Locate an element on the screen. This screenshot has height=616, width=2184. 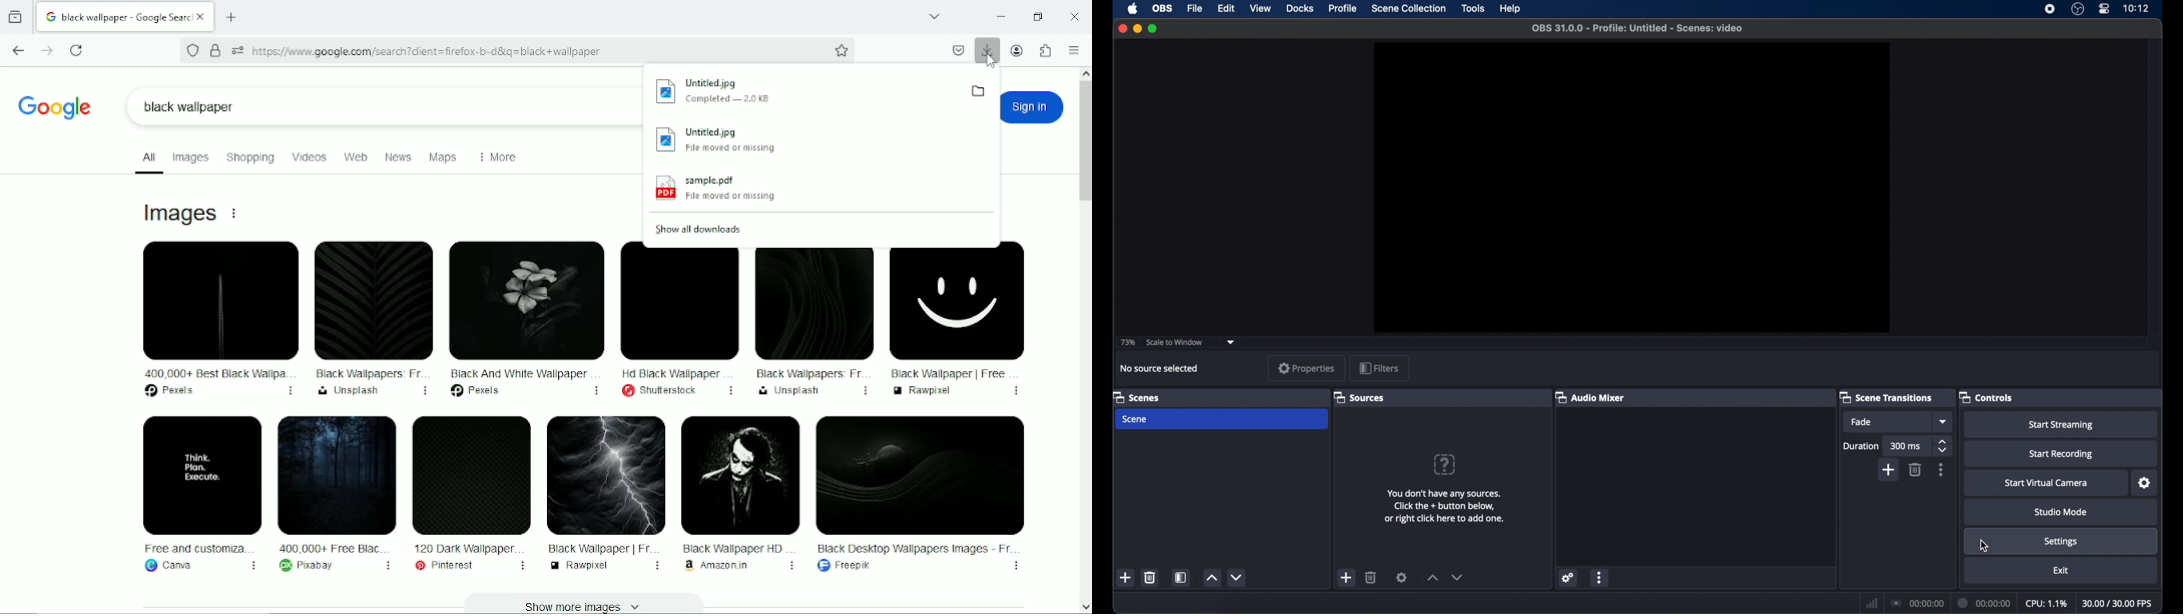
decrement is located at coordinates (1458, 578).